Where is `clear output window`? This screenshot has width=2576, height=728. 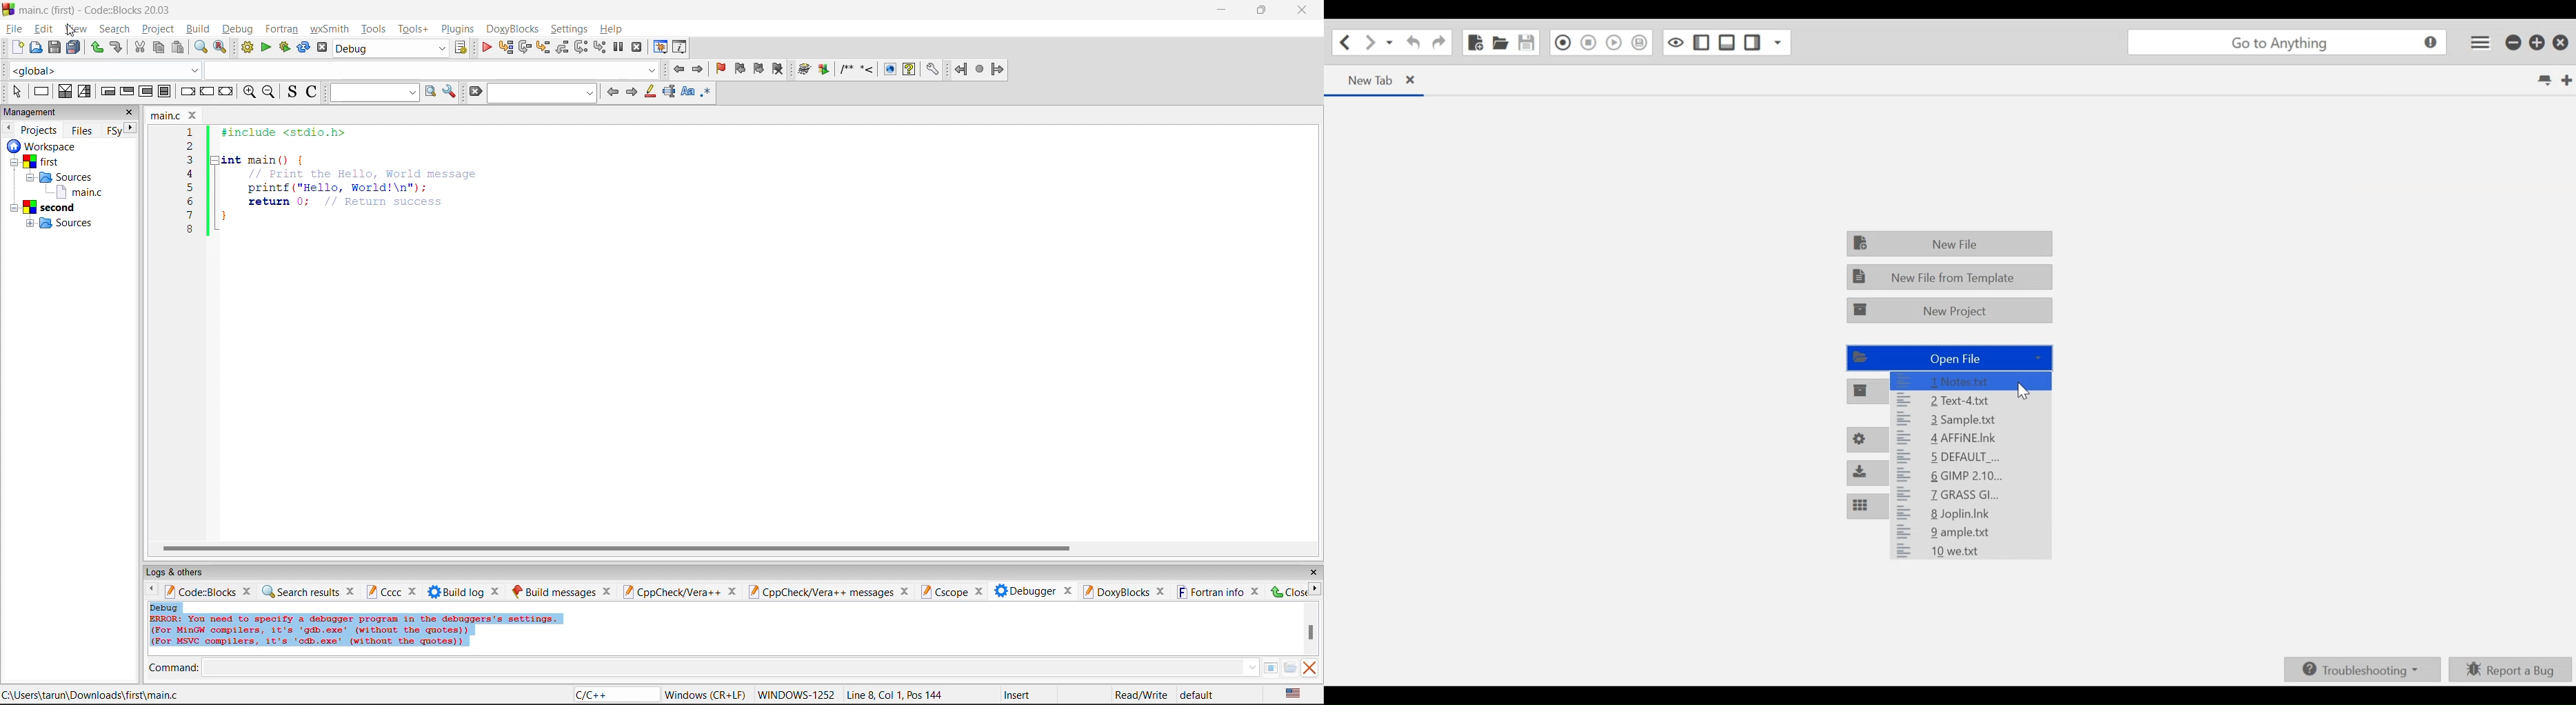 clear output window is located at coordinates (1310, 669).